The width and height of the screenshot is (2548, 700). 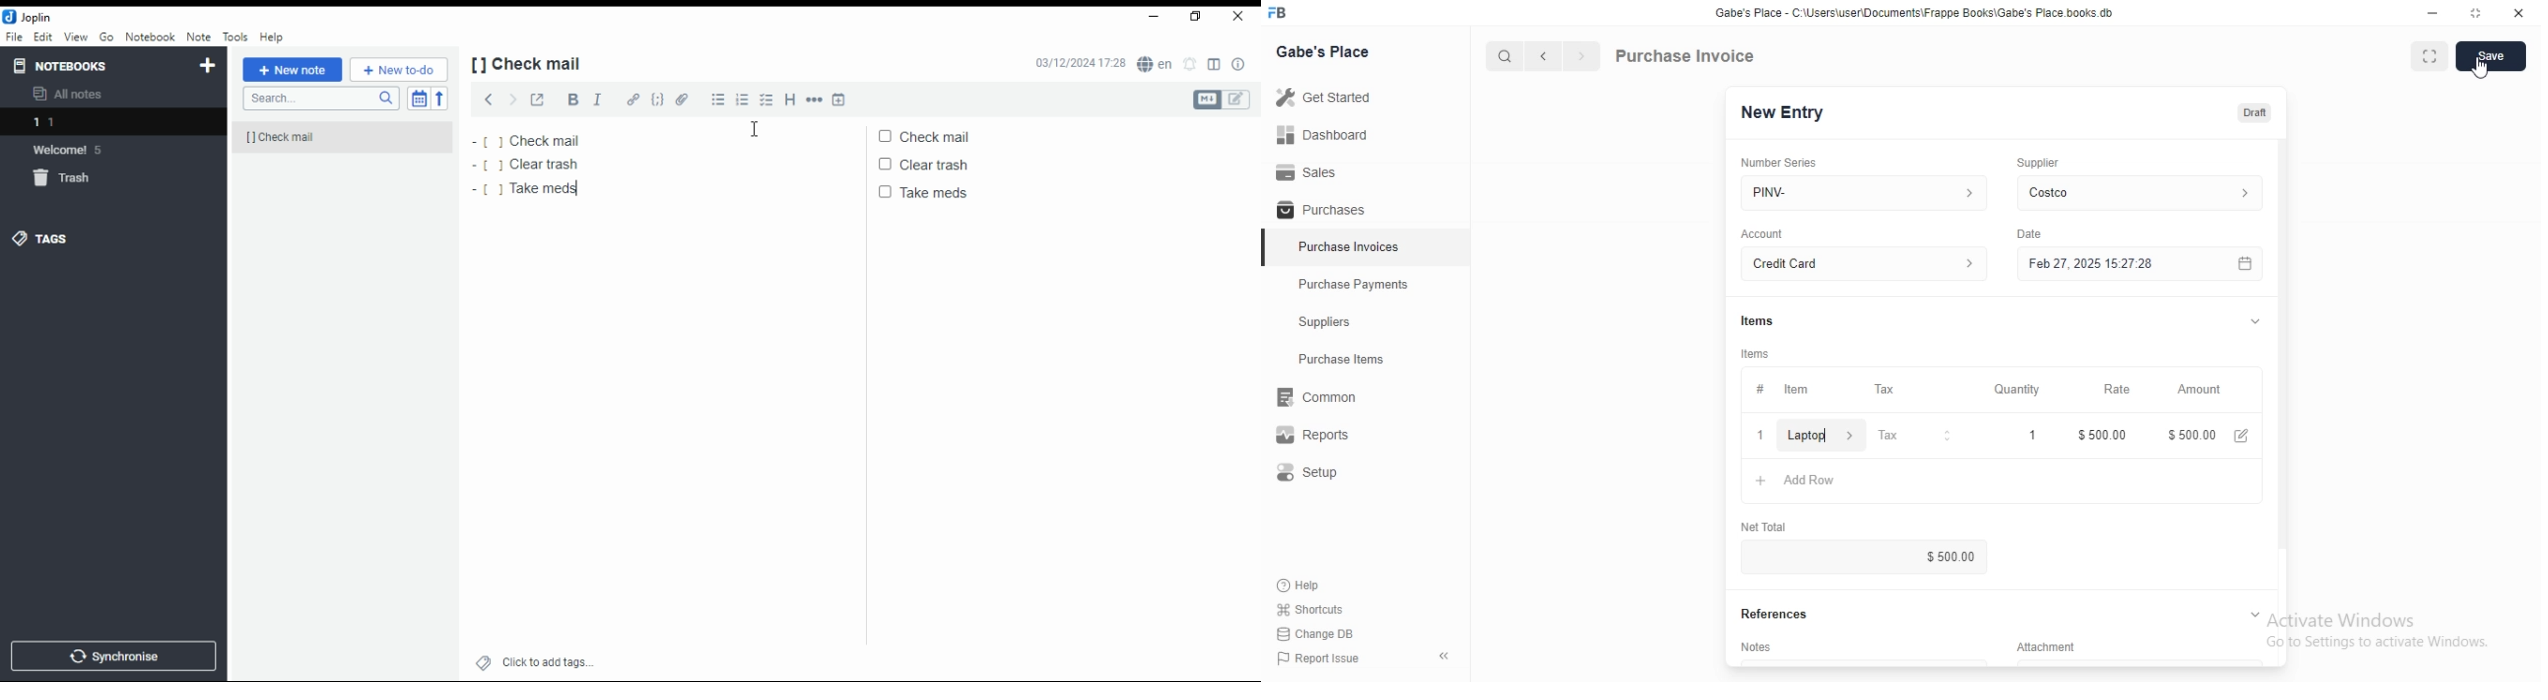 I want to click on Rate, so click(x=2102, y=389).